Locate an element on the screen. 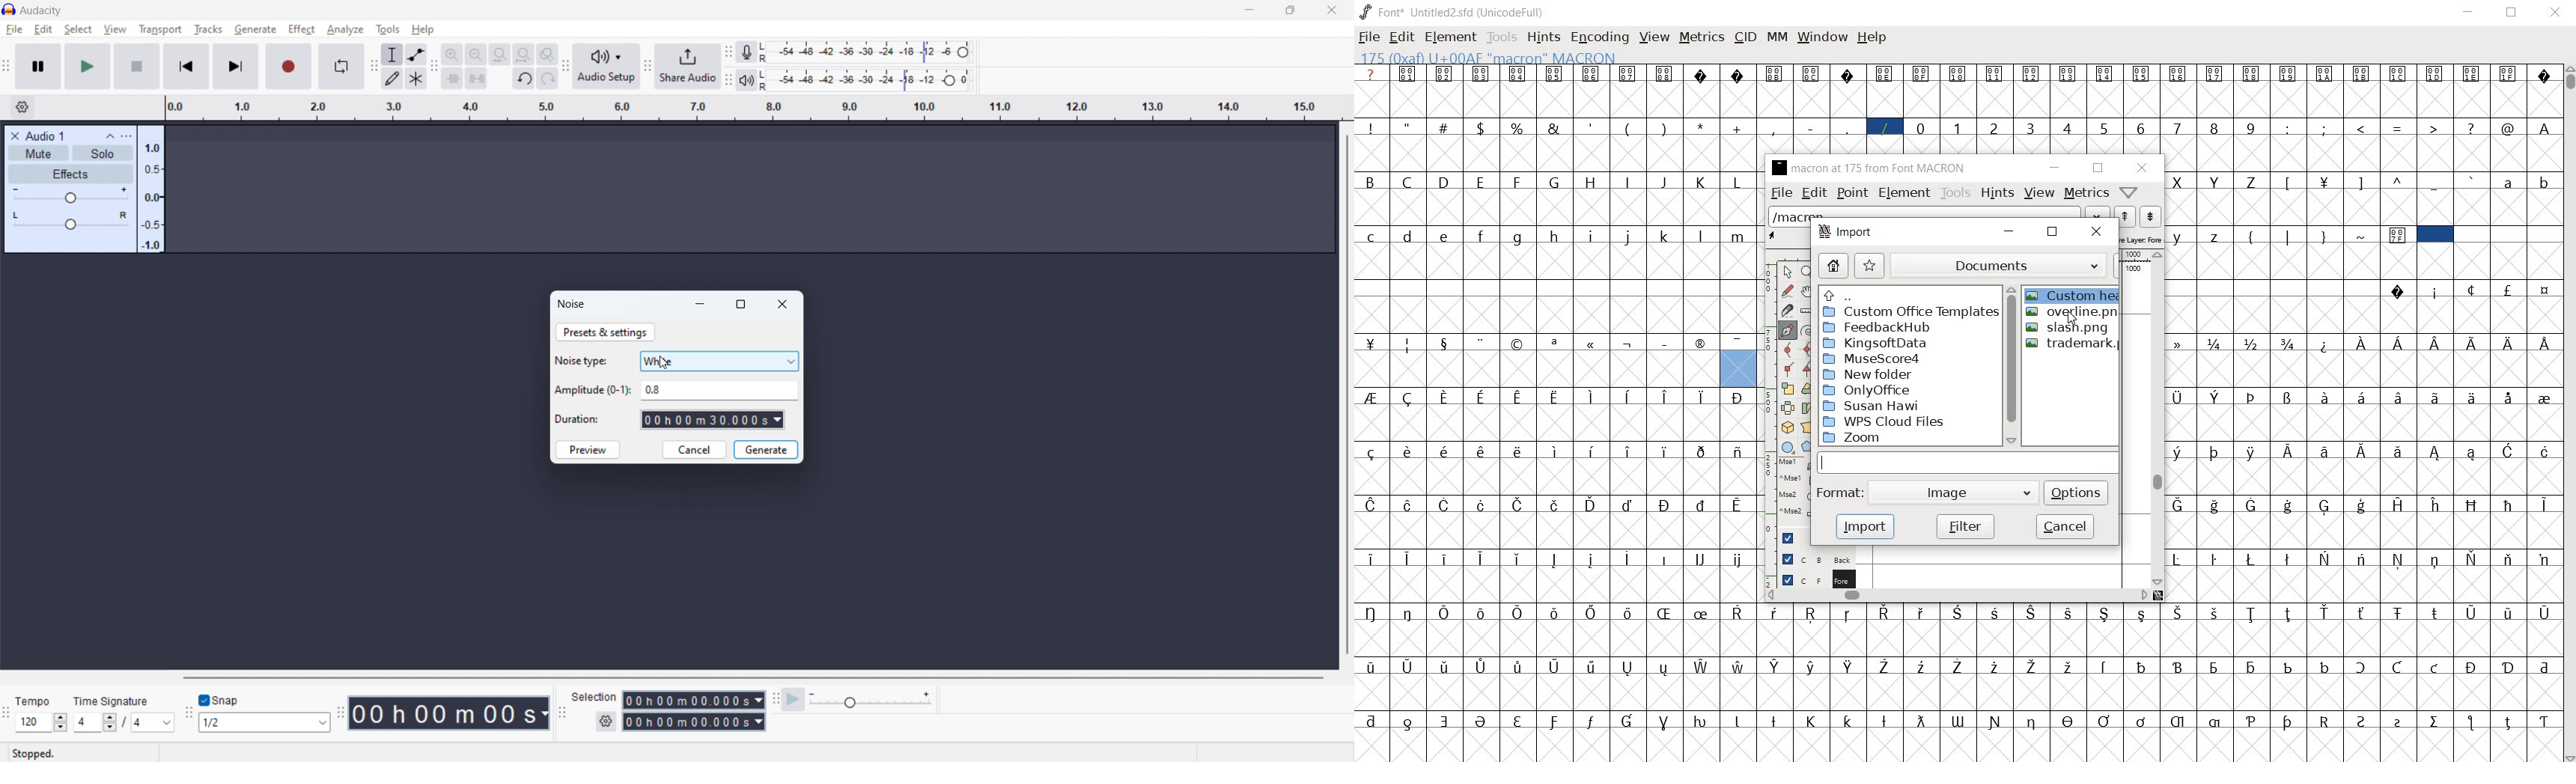 This screenshot has height=784, width=2576. mute is located at coordinates (38, 153).